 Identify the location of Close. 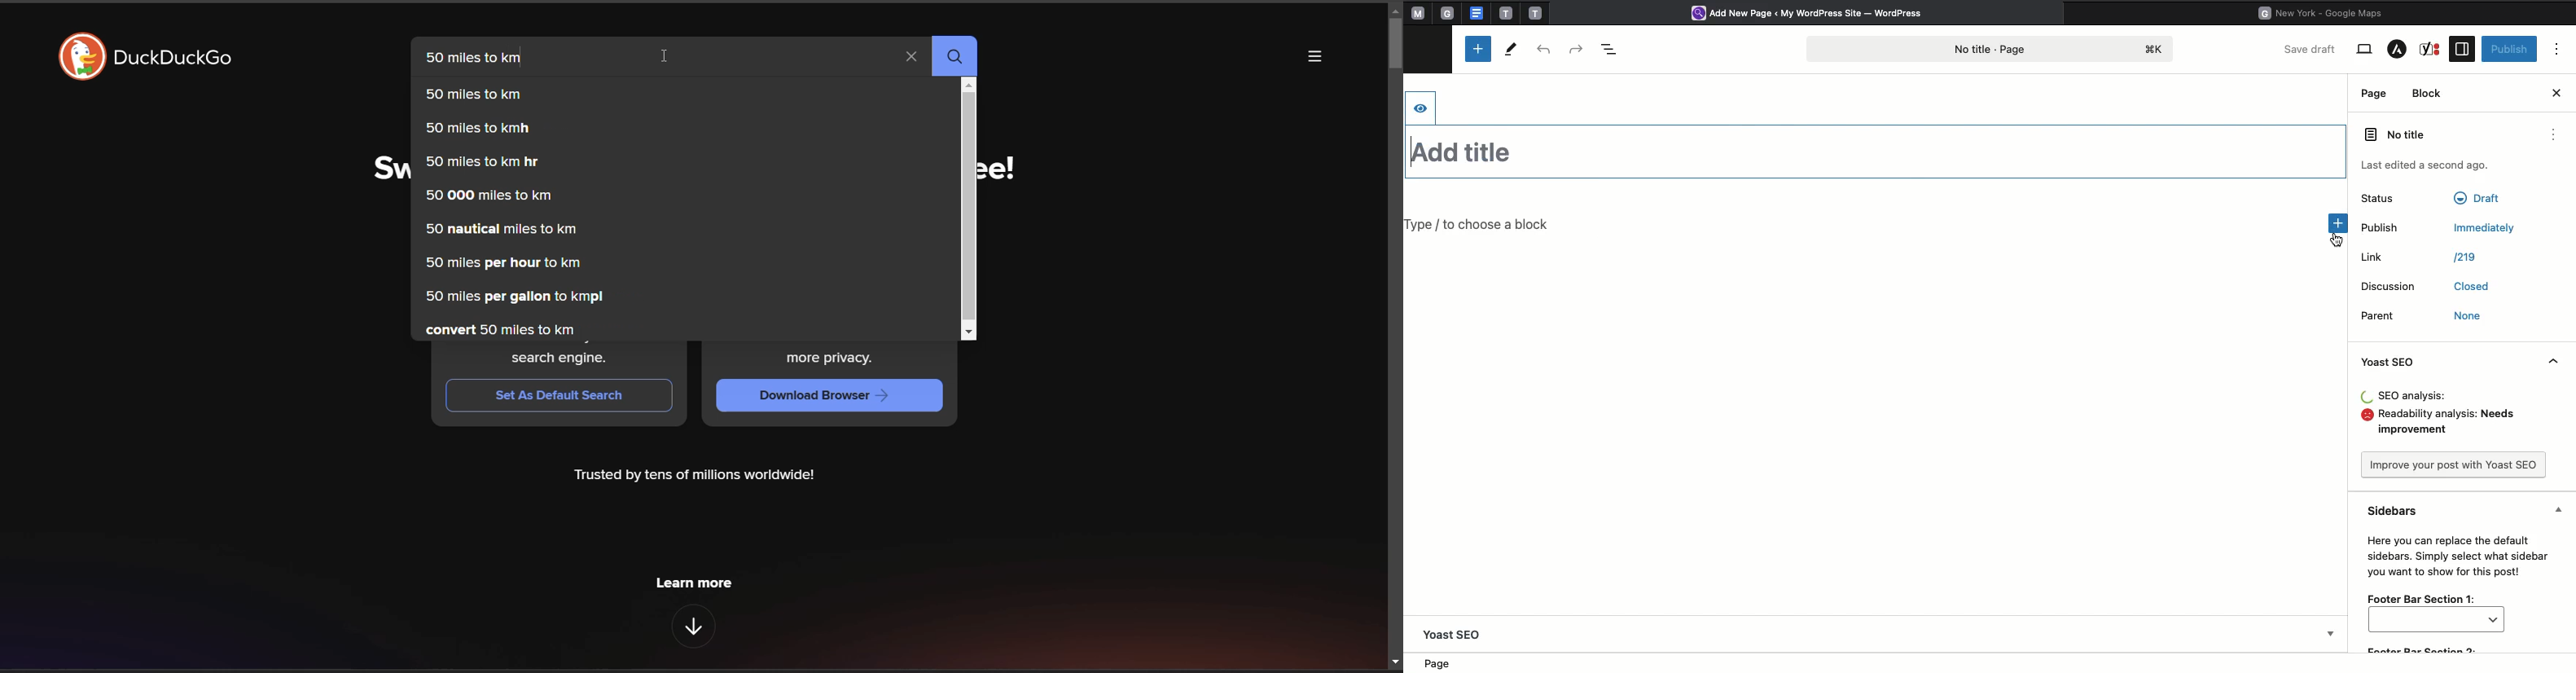
(2557, 91).